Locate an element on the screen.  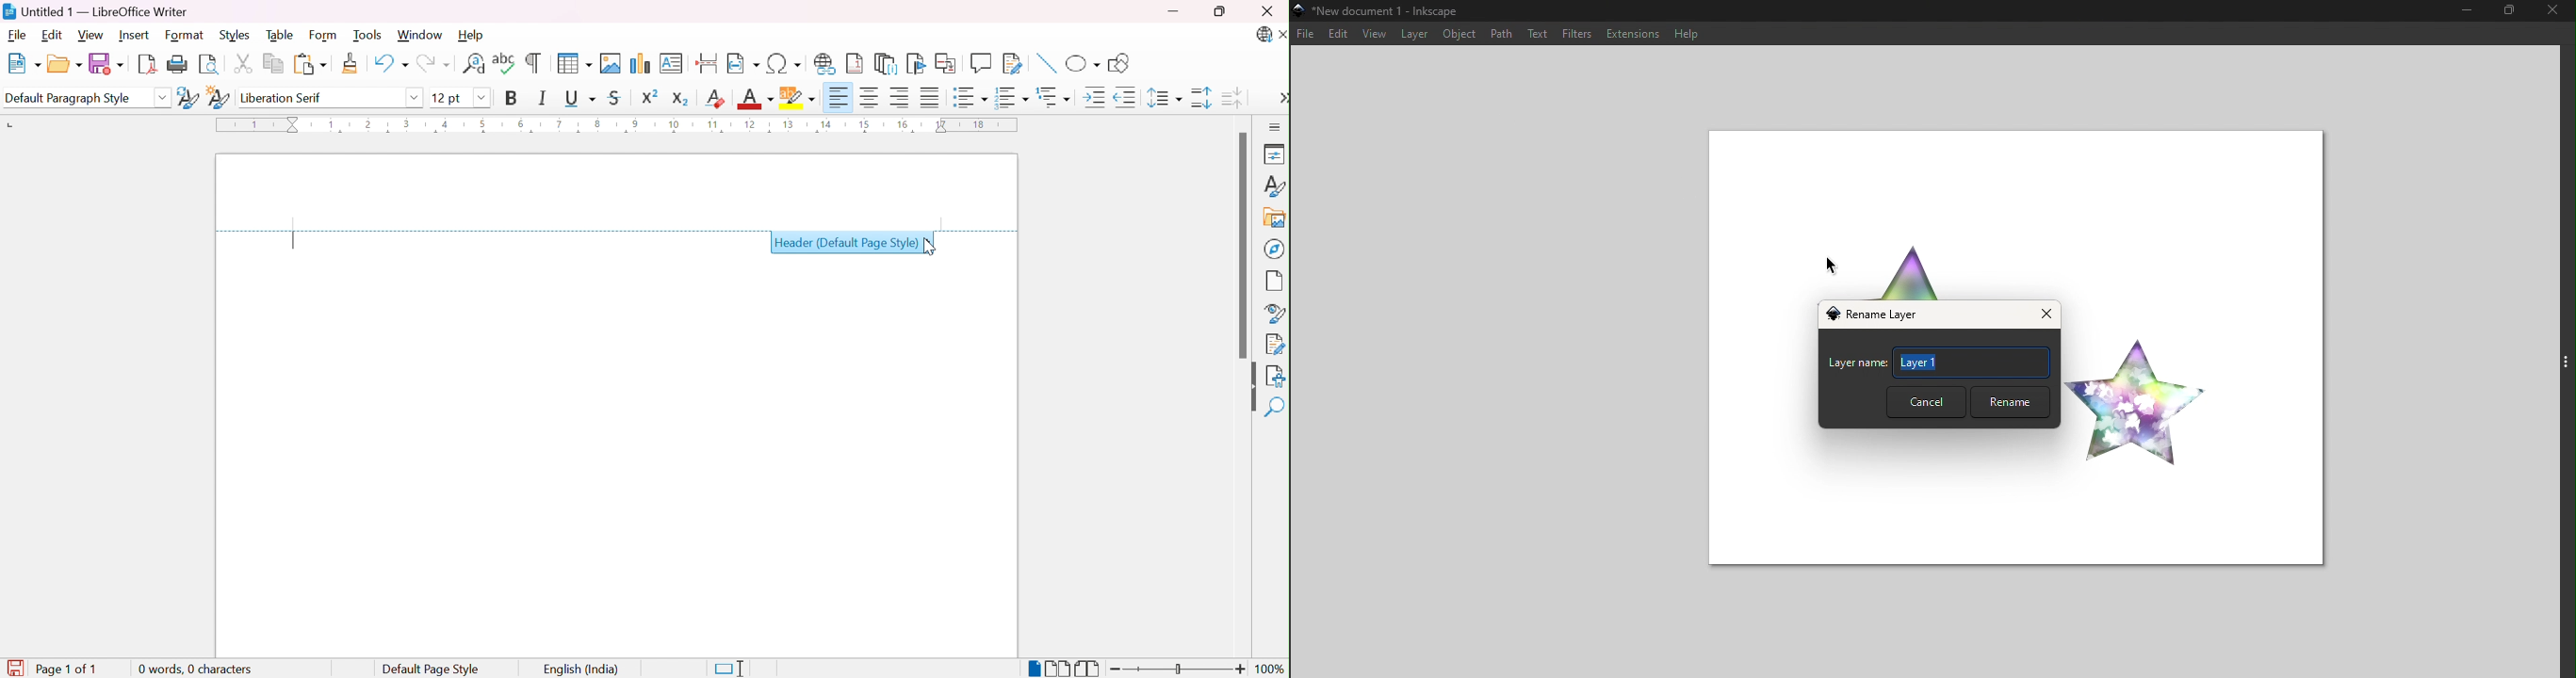
Find is located at coordinates (1275, 406).